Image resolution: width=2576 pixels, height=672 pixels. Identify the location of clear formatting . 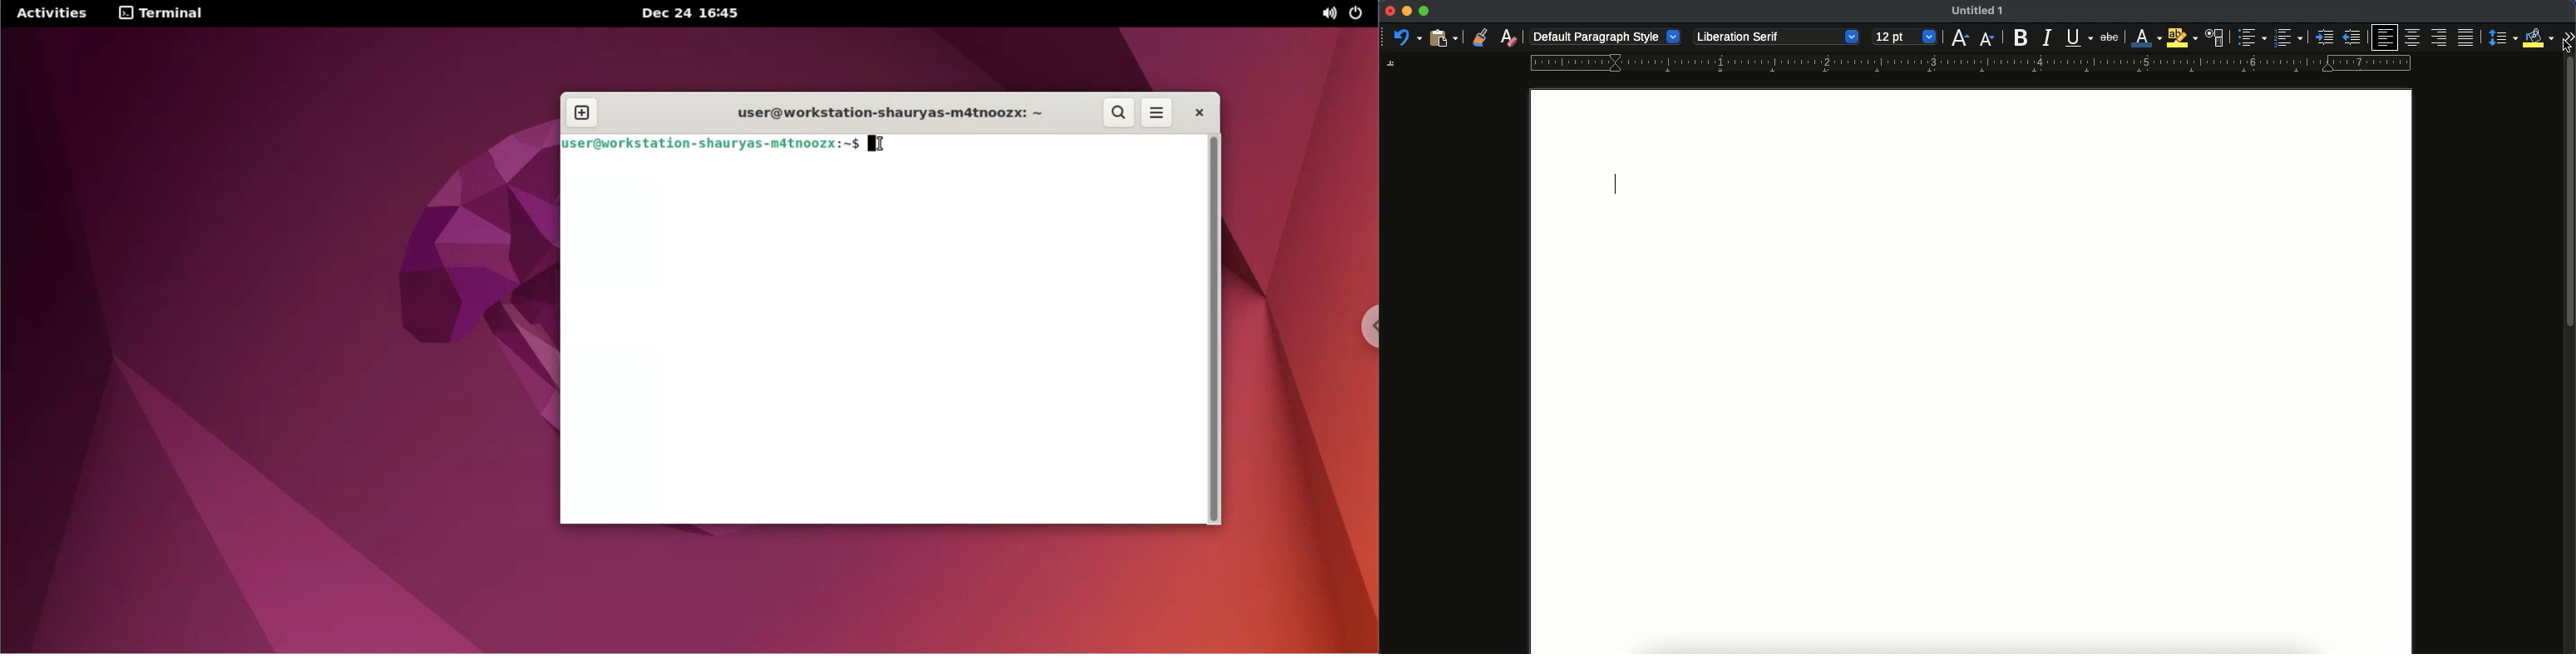
(1508, 37).